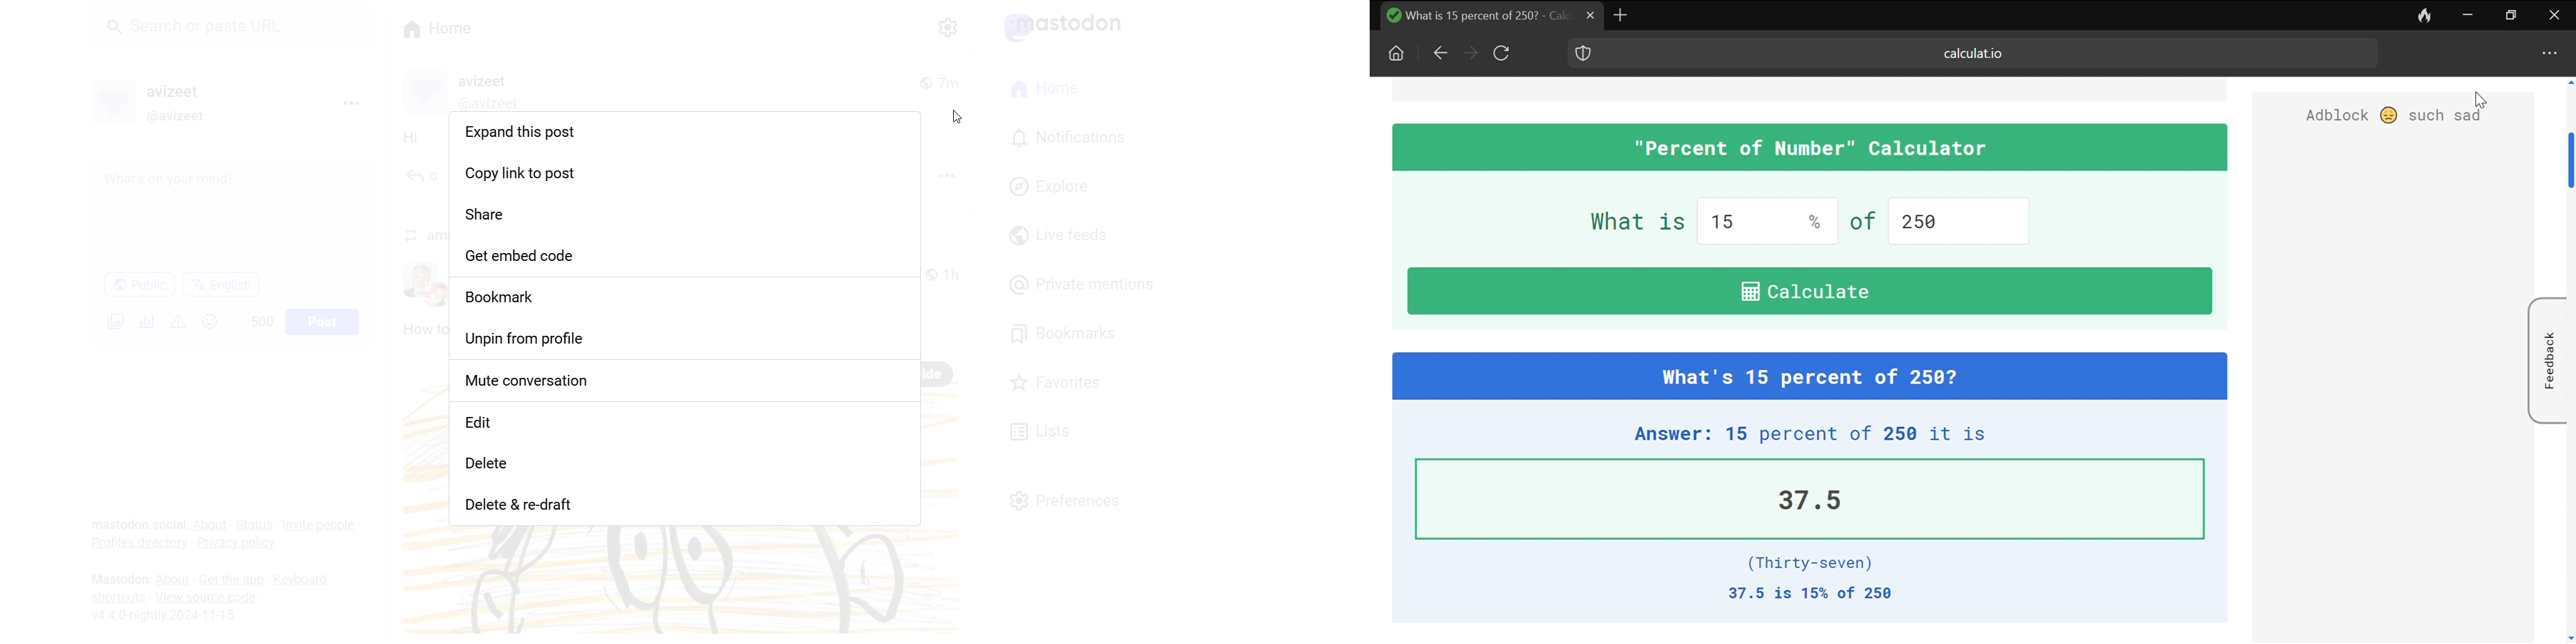 The image size is (2576, 644). I want to click on Leave no trace, so click(2426, 14).